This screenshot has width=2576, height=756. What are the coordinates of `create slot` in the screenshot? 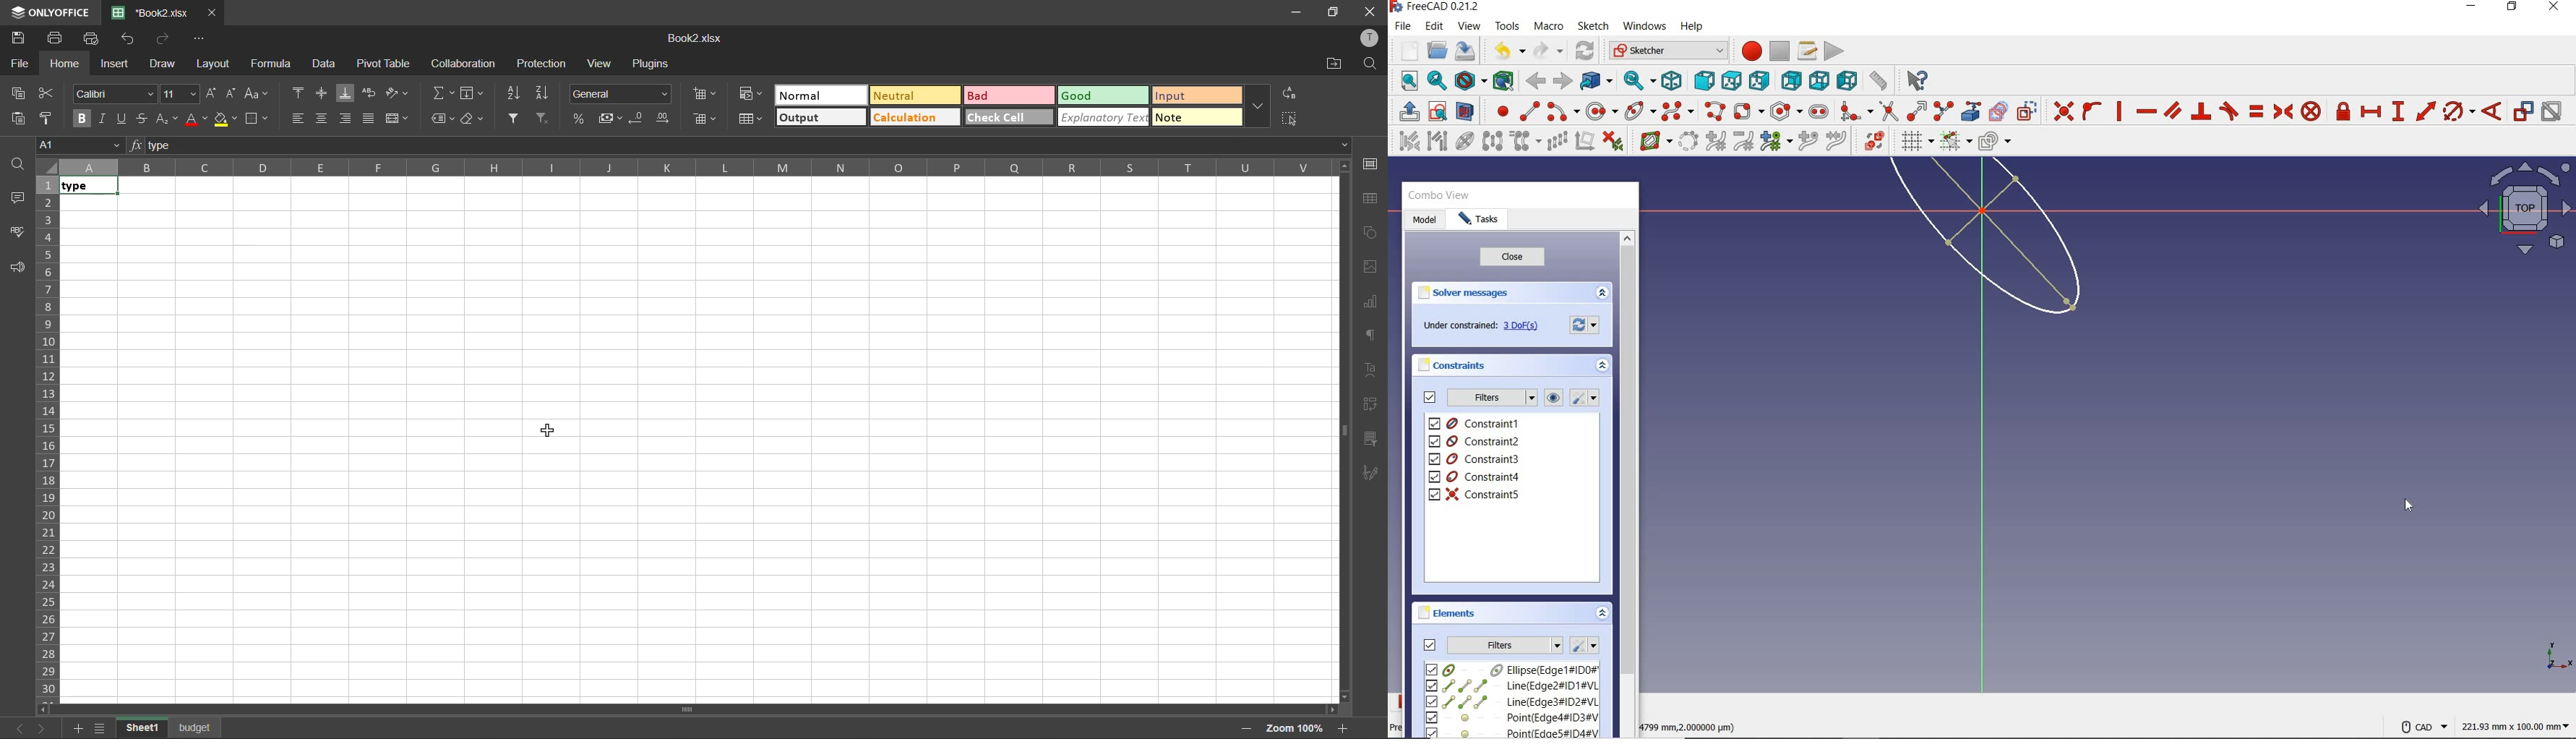 It's located at (1817, 110).